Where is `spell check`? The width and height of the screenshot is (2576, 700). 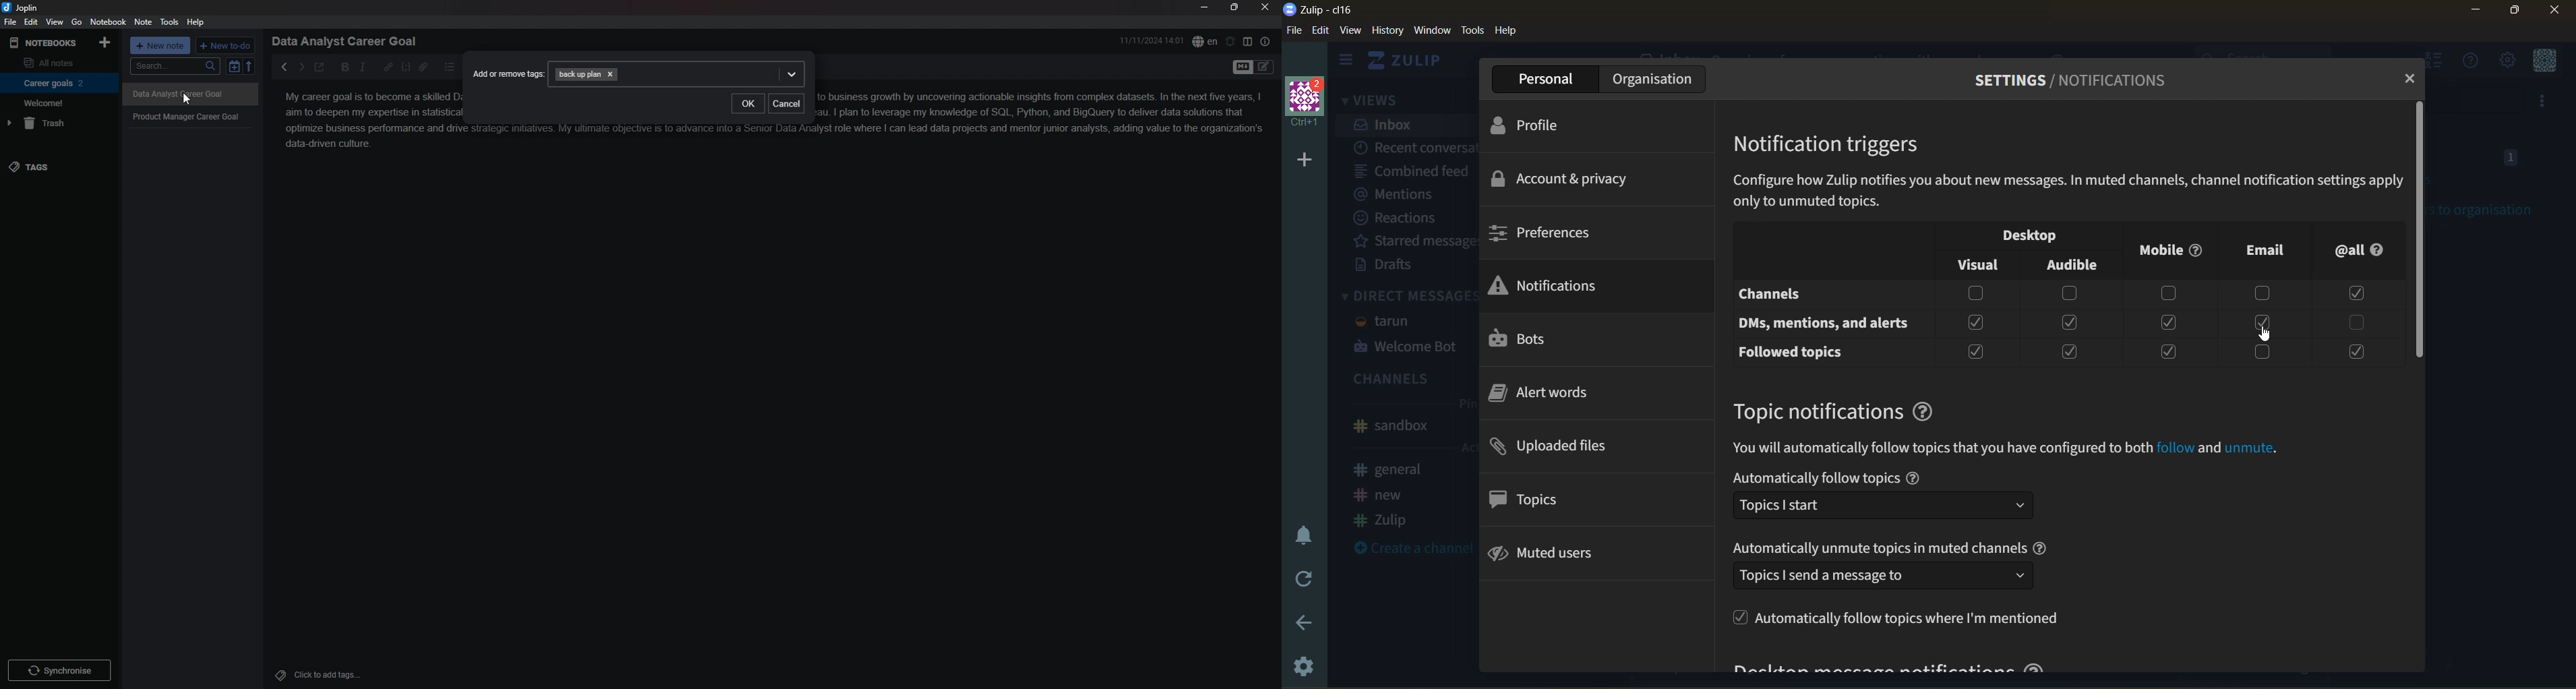 spell check is located at coordinates (1205, 41).